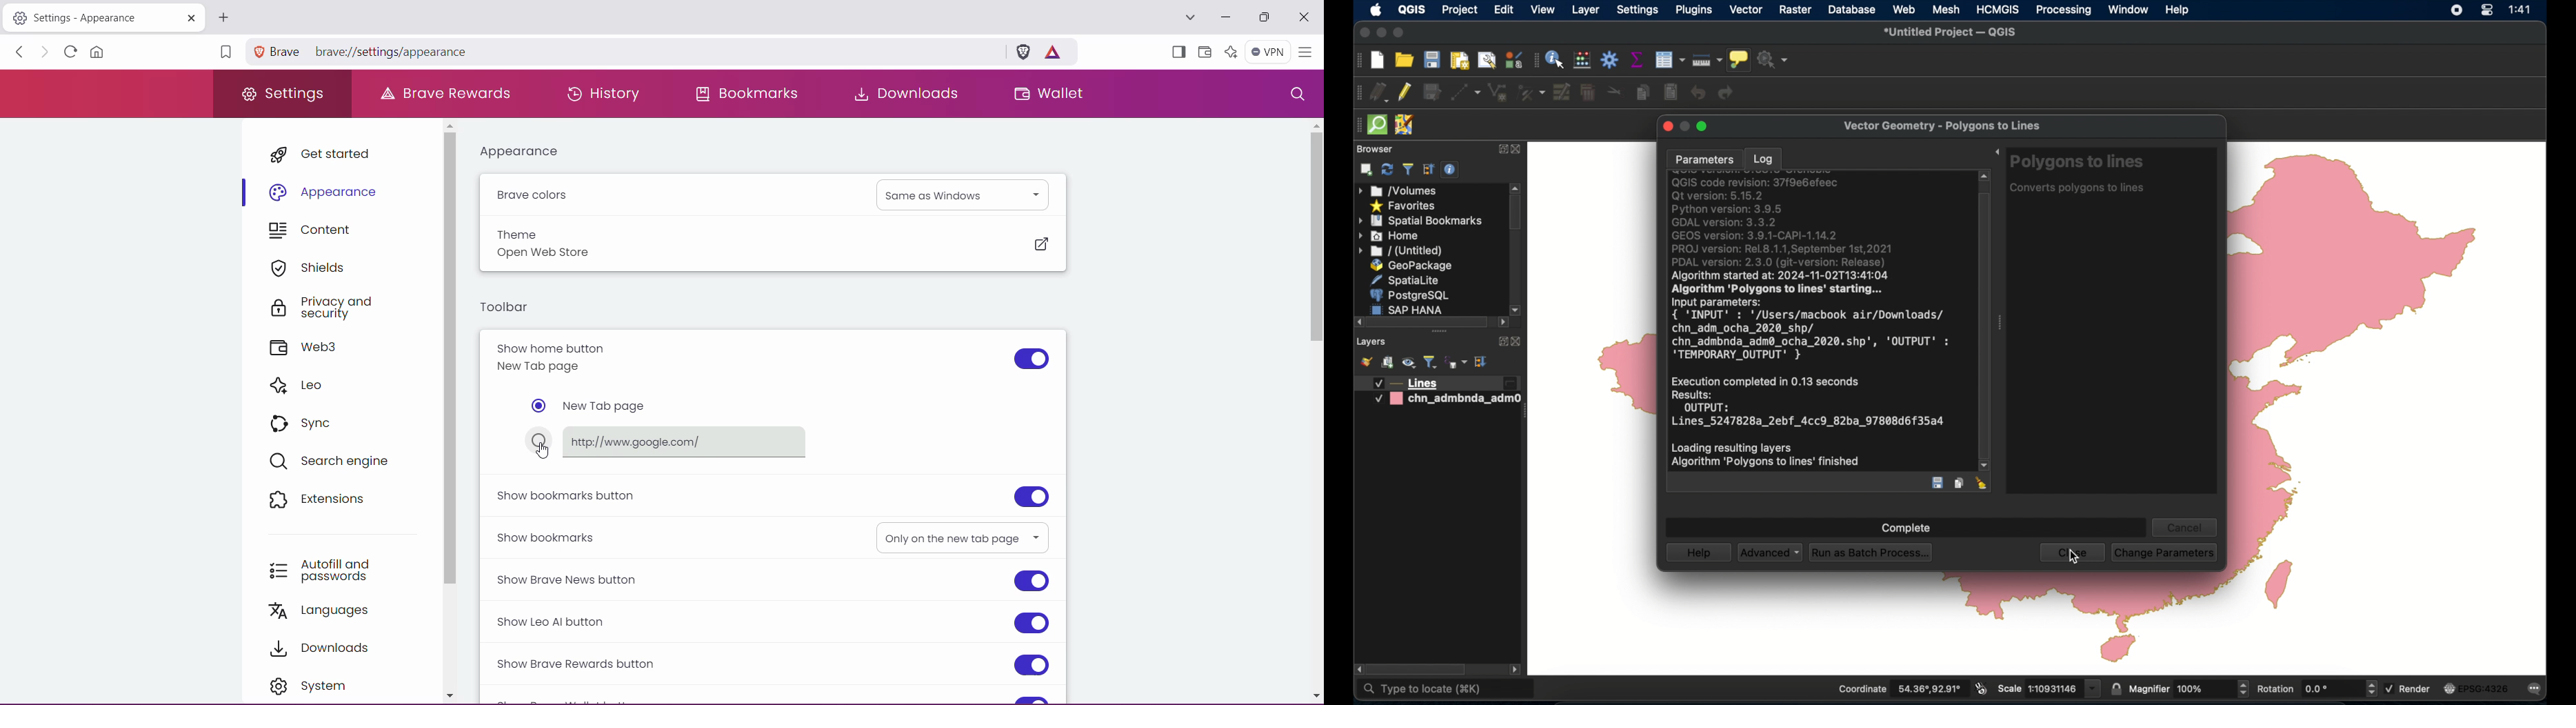 Image resolution: width=2576 pixels, height=728 pixels. I want to click on spatiallite, so click(1403, 280).